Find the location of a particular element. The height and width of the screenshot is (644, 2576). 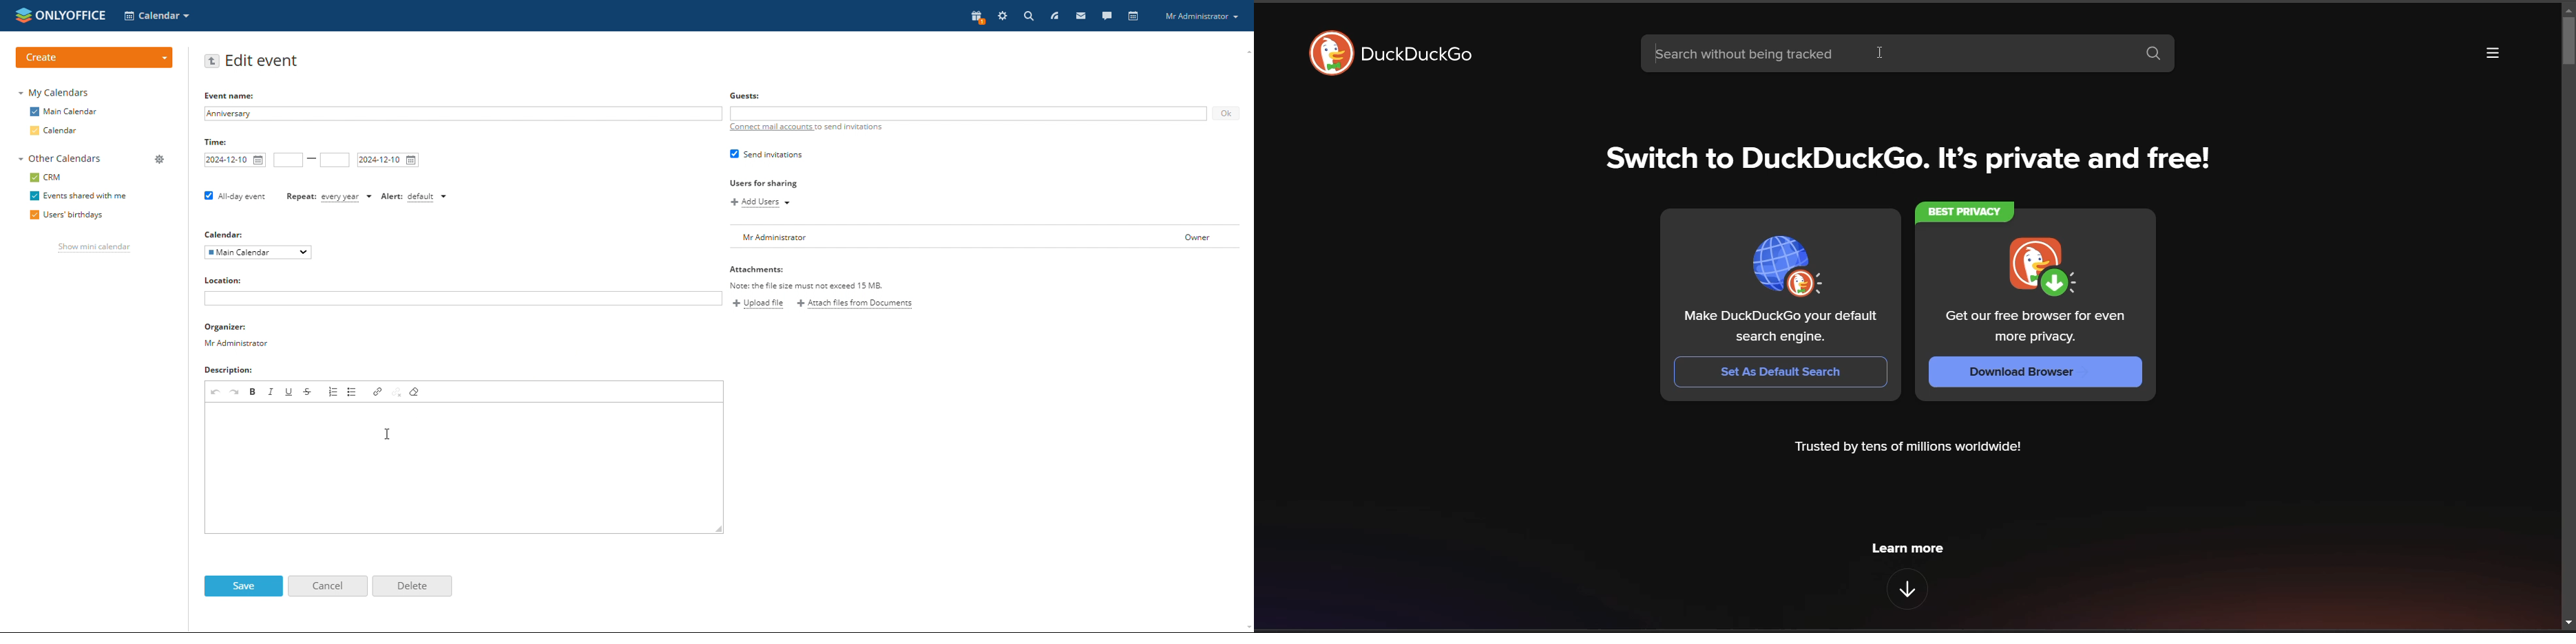

remove format is located at coordinates (415, 391).